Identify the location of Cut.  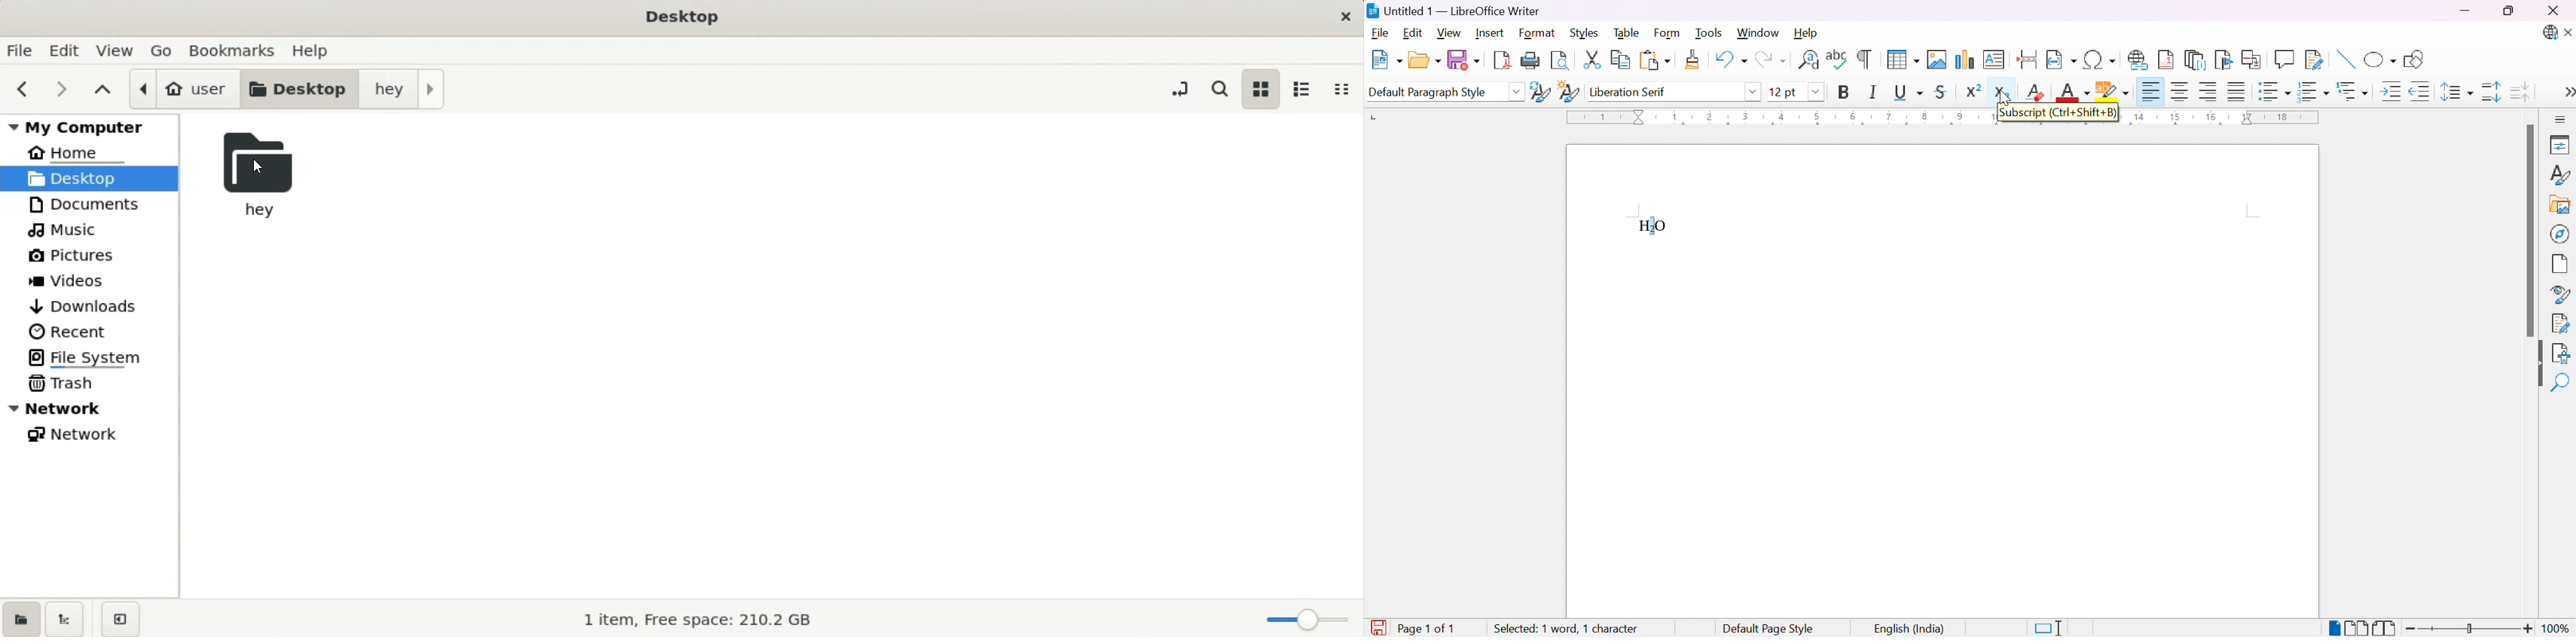
(1591, 59).